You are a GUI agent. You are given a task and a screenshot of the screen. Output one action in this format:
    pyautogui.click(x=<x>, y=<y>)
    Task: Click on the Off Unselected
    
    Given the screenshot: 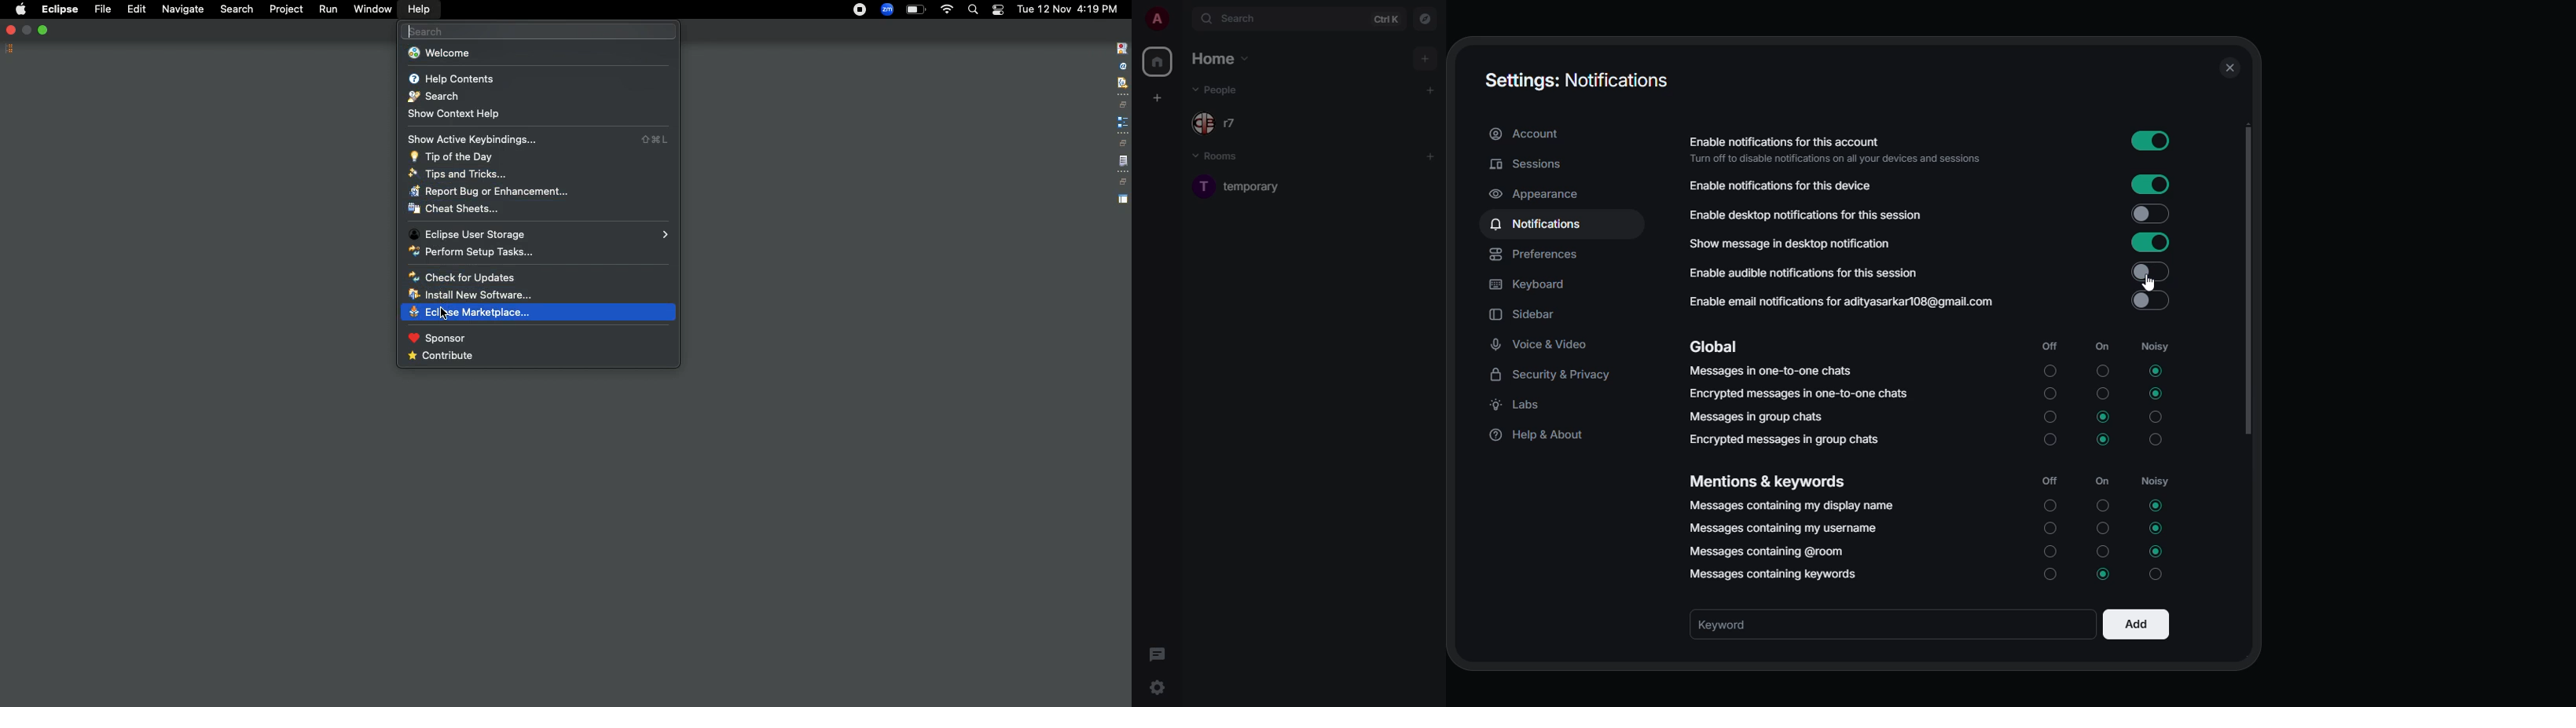 What is the action you would take?
    pyautogui.click(x=2051, y=371)
    